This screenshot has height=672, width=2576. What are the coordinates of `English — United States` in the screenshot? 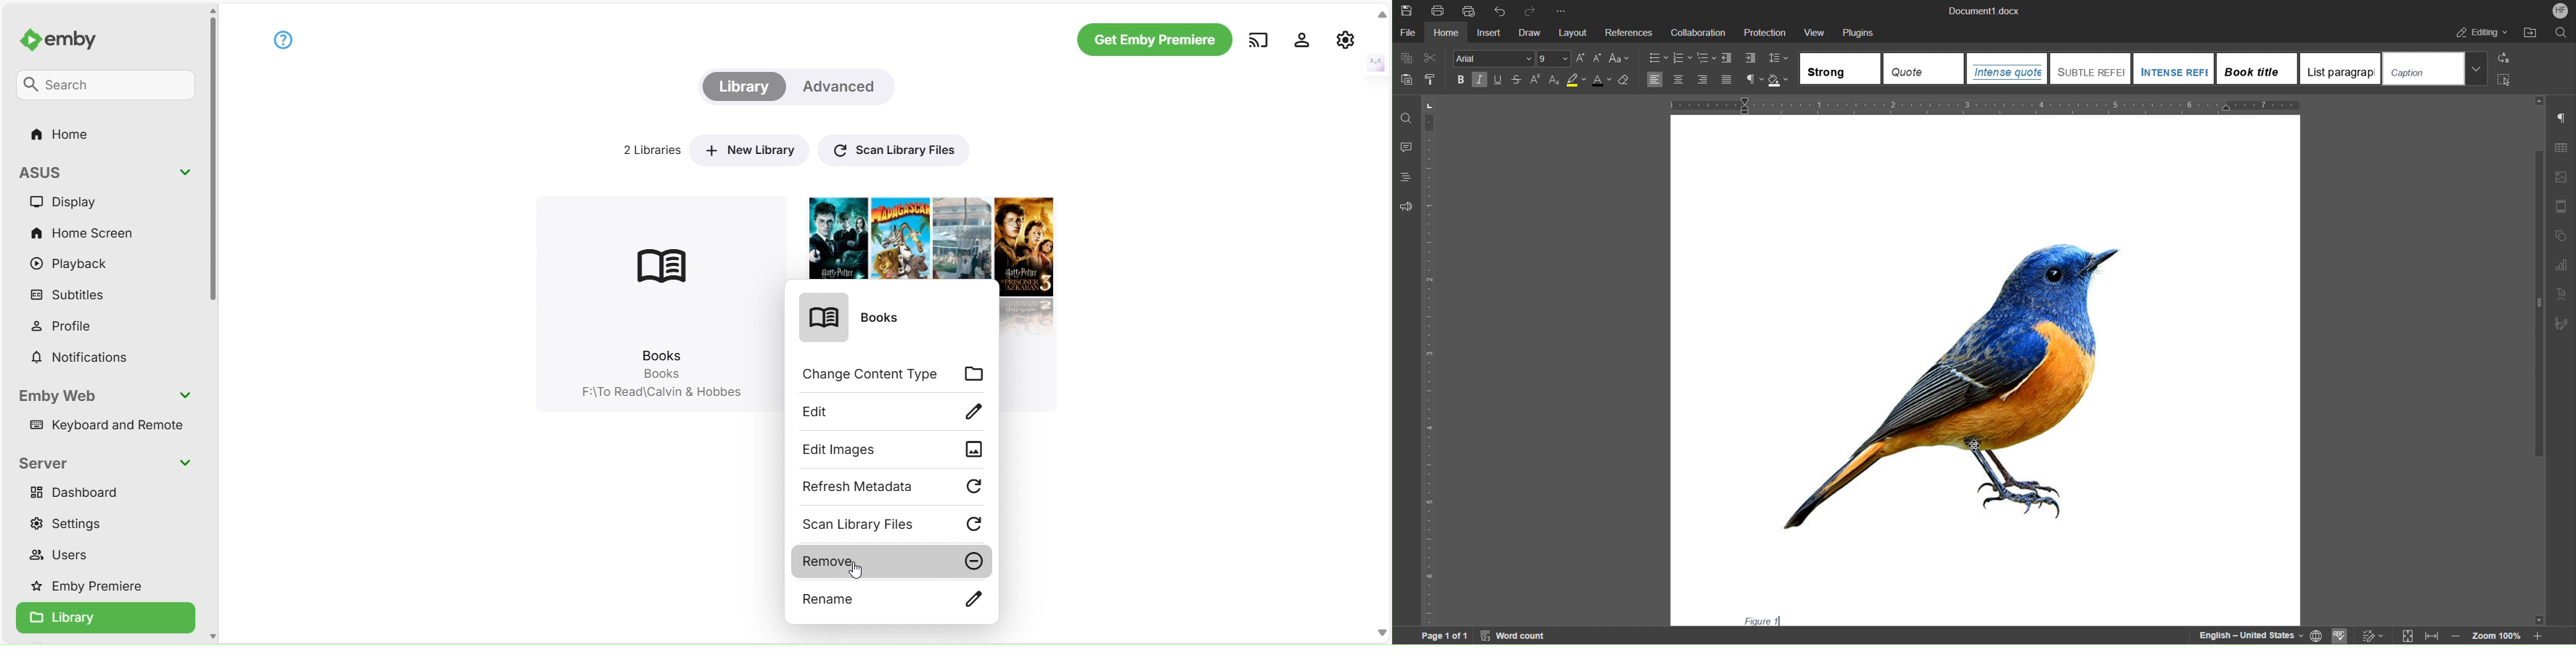 It's located at (2248, 634).